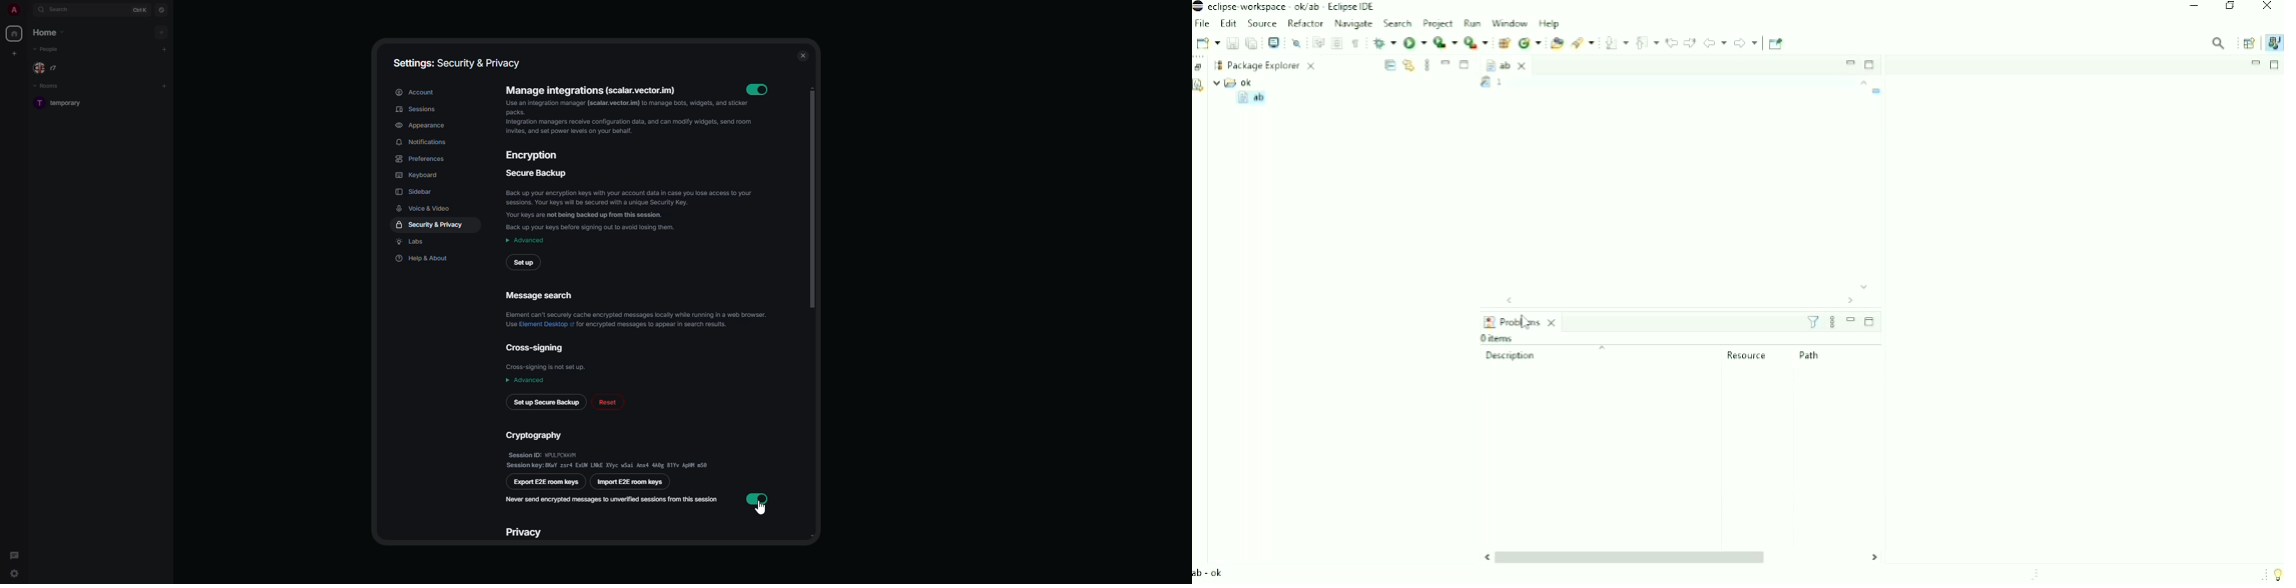  I want to click on close, so click(803, 55).